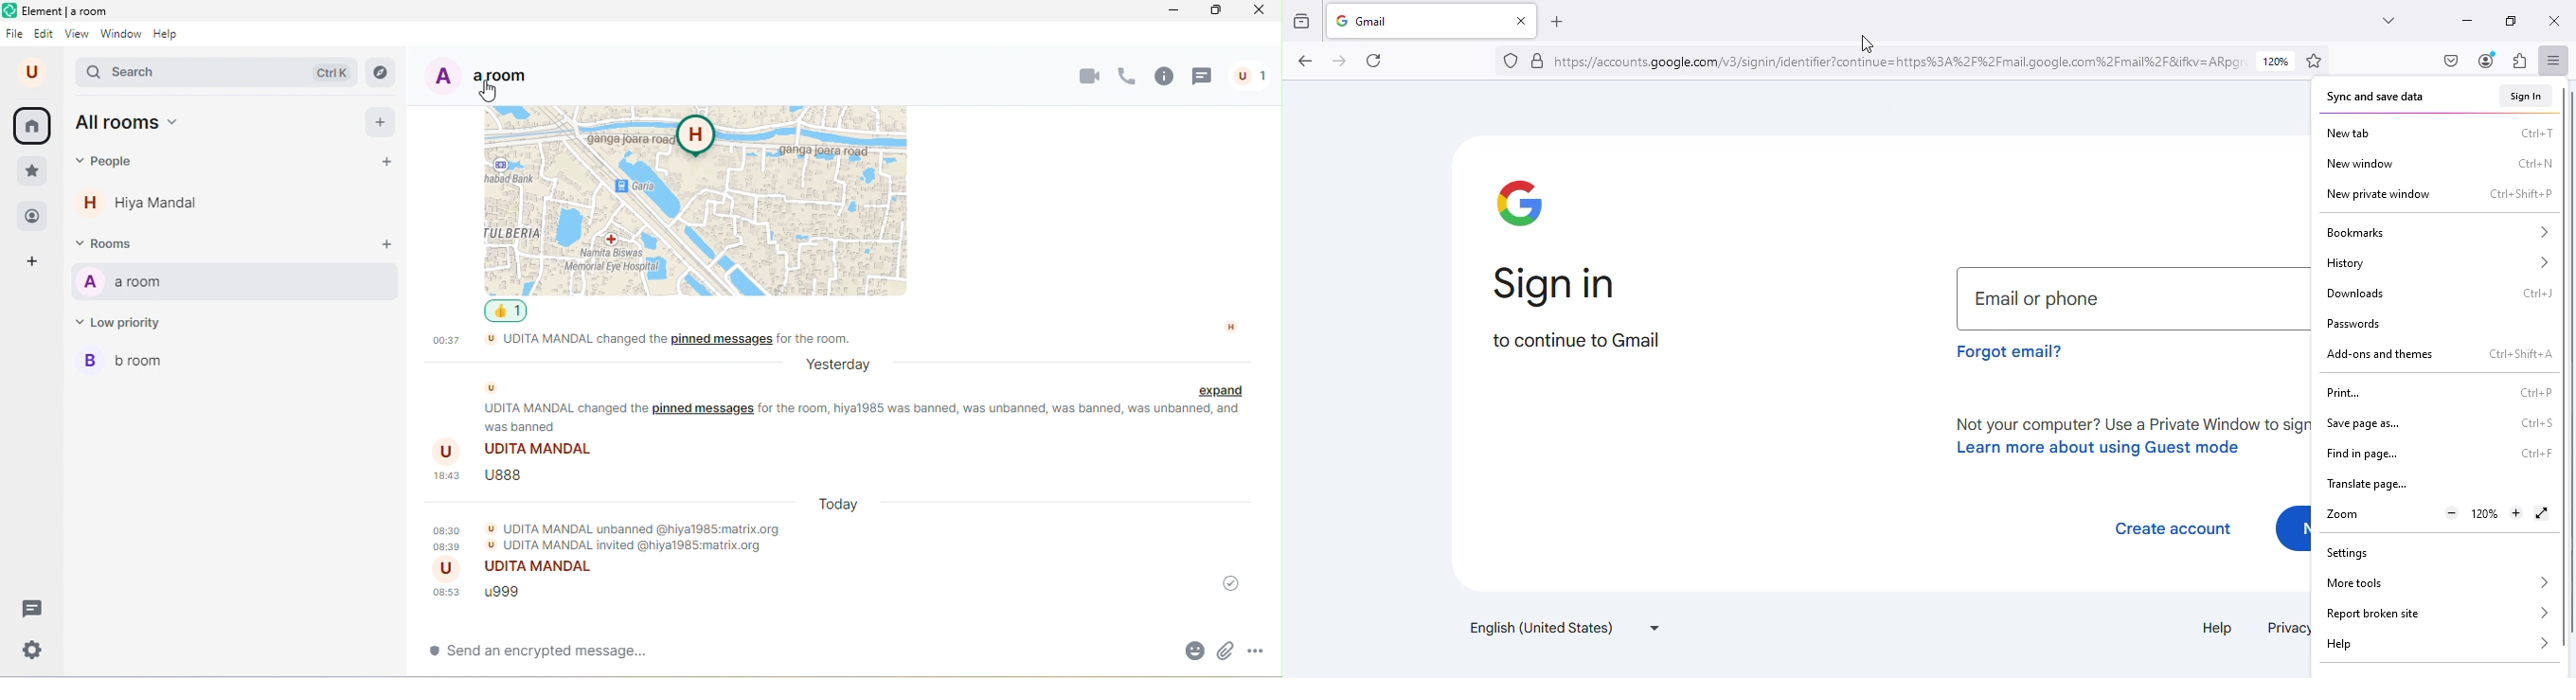 The height and width of the screenshot is (700, 2576). What do you see at coordinates (1517, 203) in the screenshot?
I see `google logo` at bounding box center [1517, 203].